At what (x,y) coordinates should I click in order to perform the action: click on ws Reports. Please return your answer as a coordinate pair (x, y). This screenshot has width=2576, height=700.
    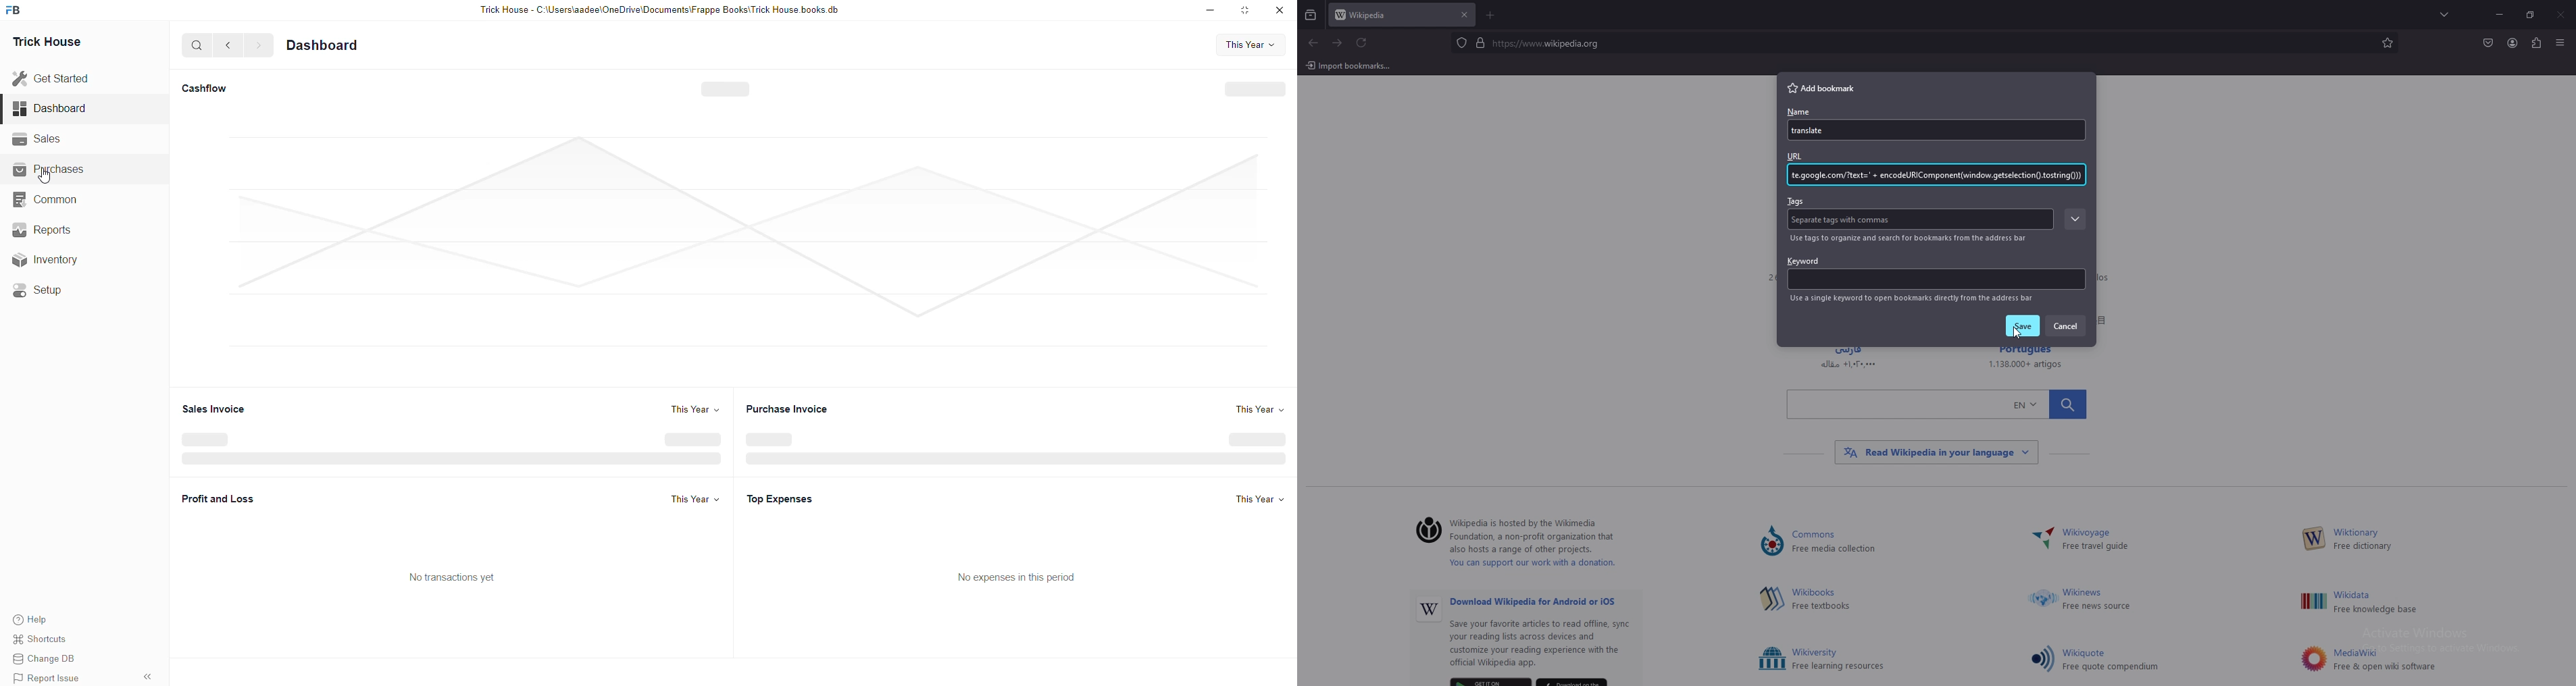
    Looking at the image, I should click on (47, 232).